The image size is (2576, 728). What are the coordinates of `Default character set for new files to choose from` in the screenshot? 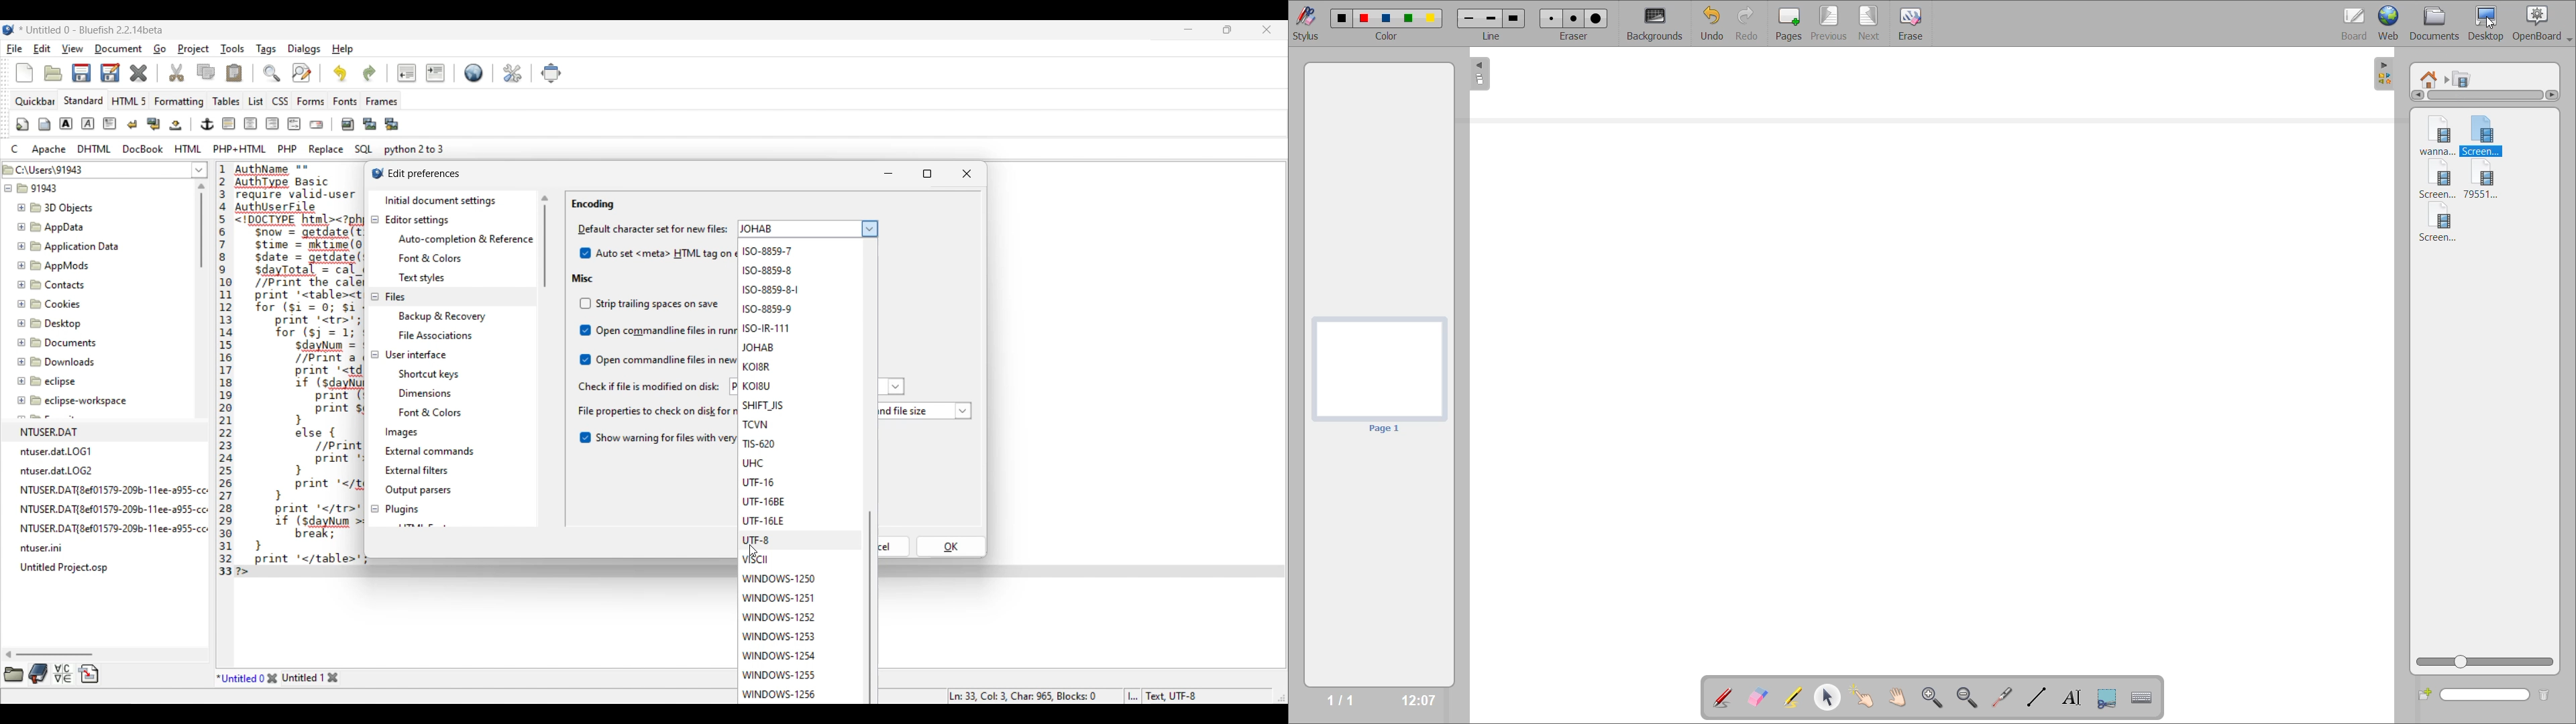 It's located at (808, 462).